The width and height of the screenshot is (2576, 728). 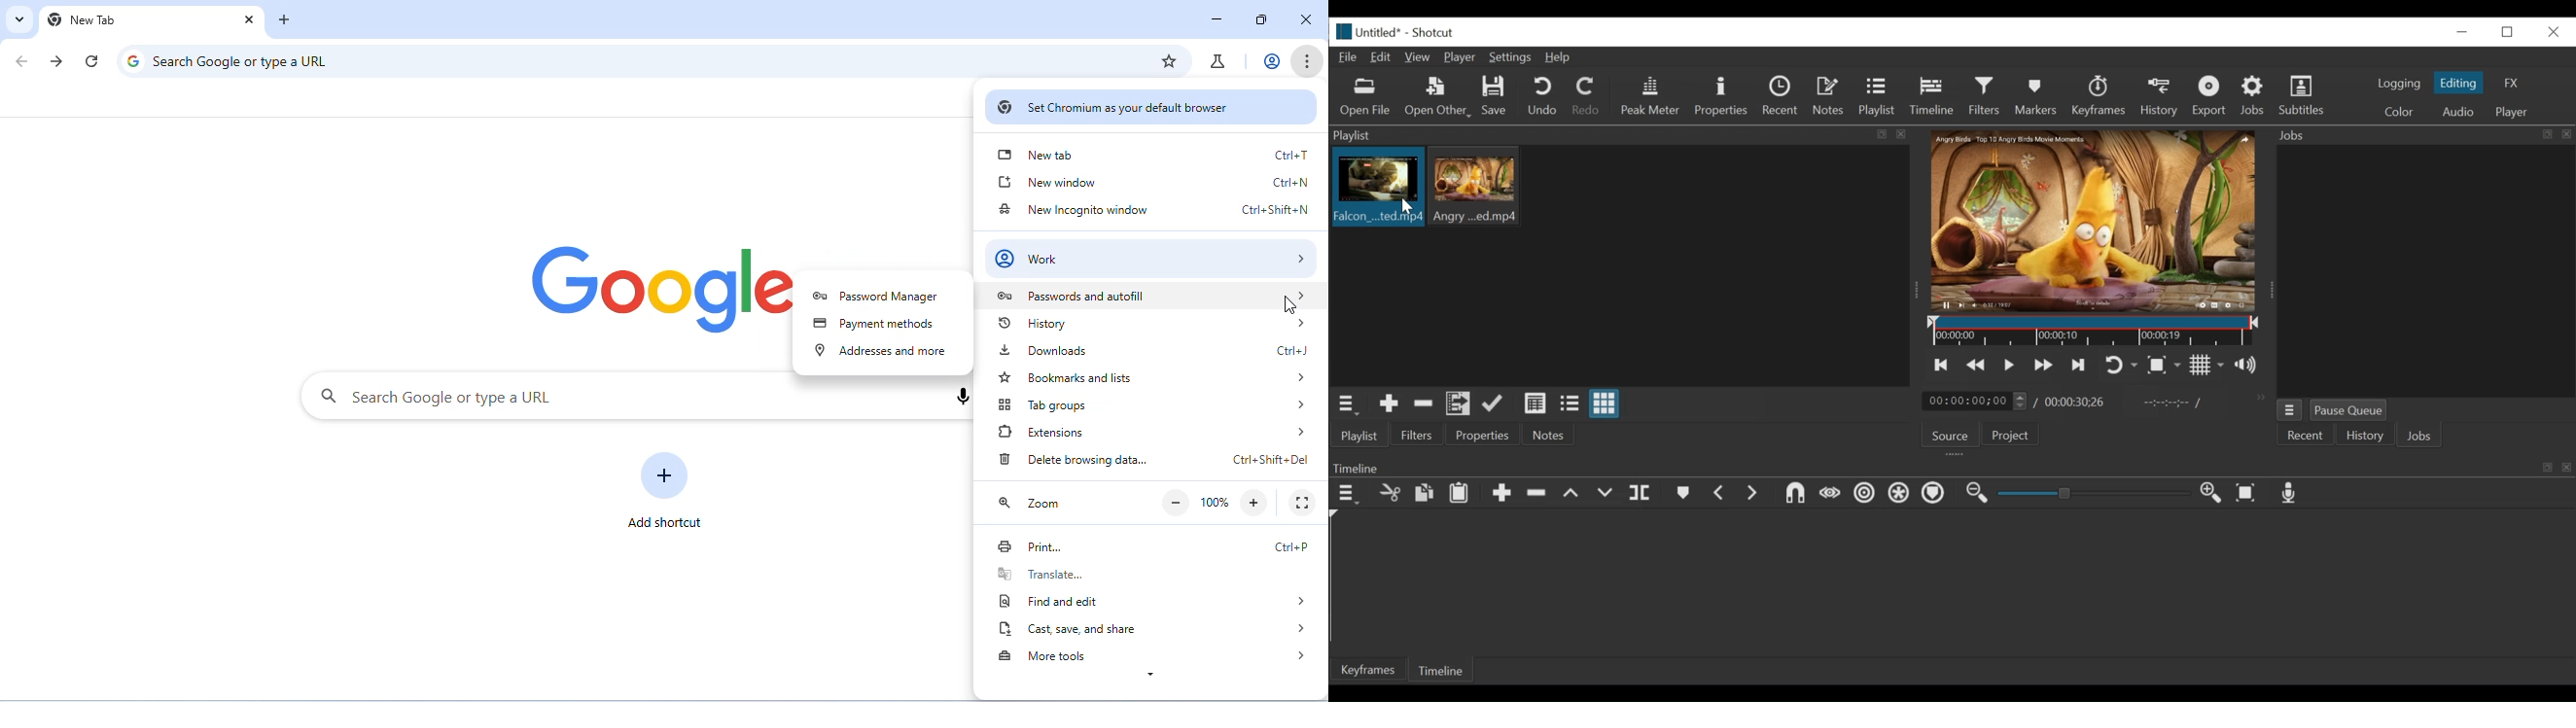 I want to click on Settings, so click(x=1513, y=59).